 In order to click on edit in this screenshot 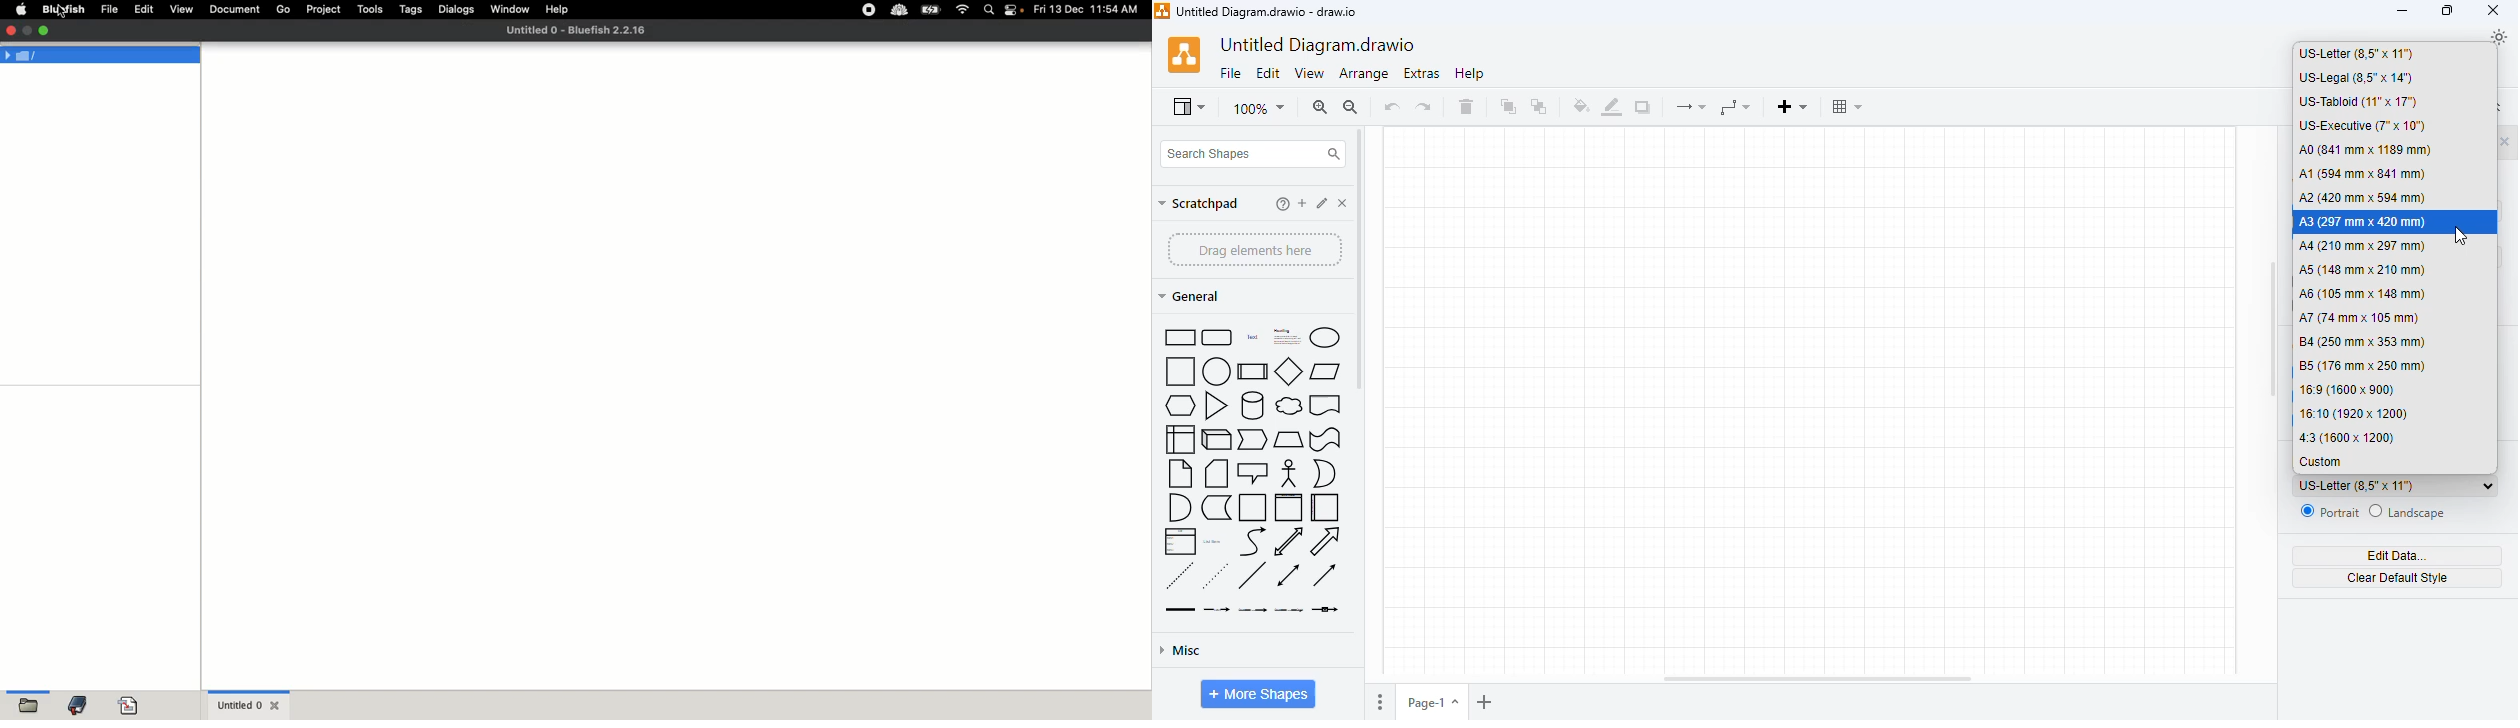, I will do `click(1323, 203)`.